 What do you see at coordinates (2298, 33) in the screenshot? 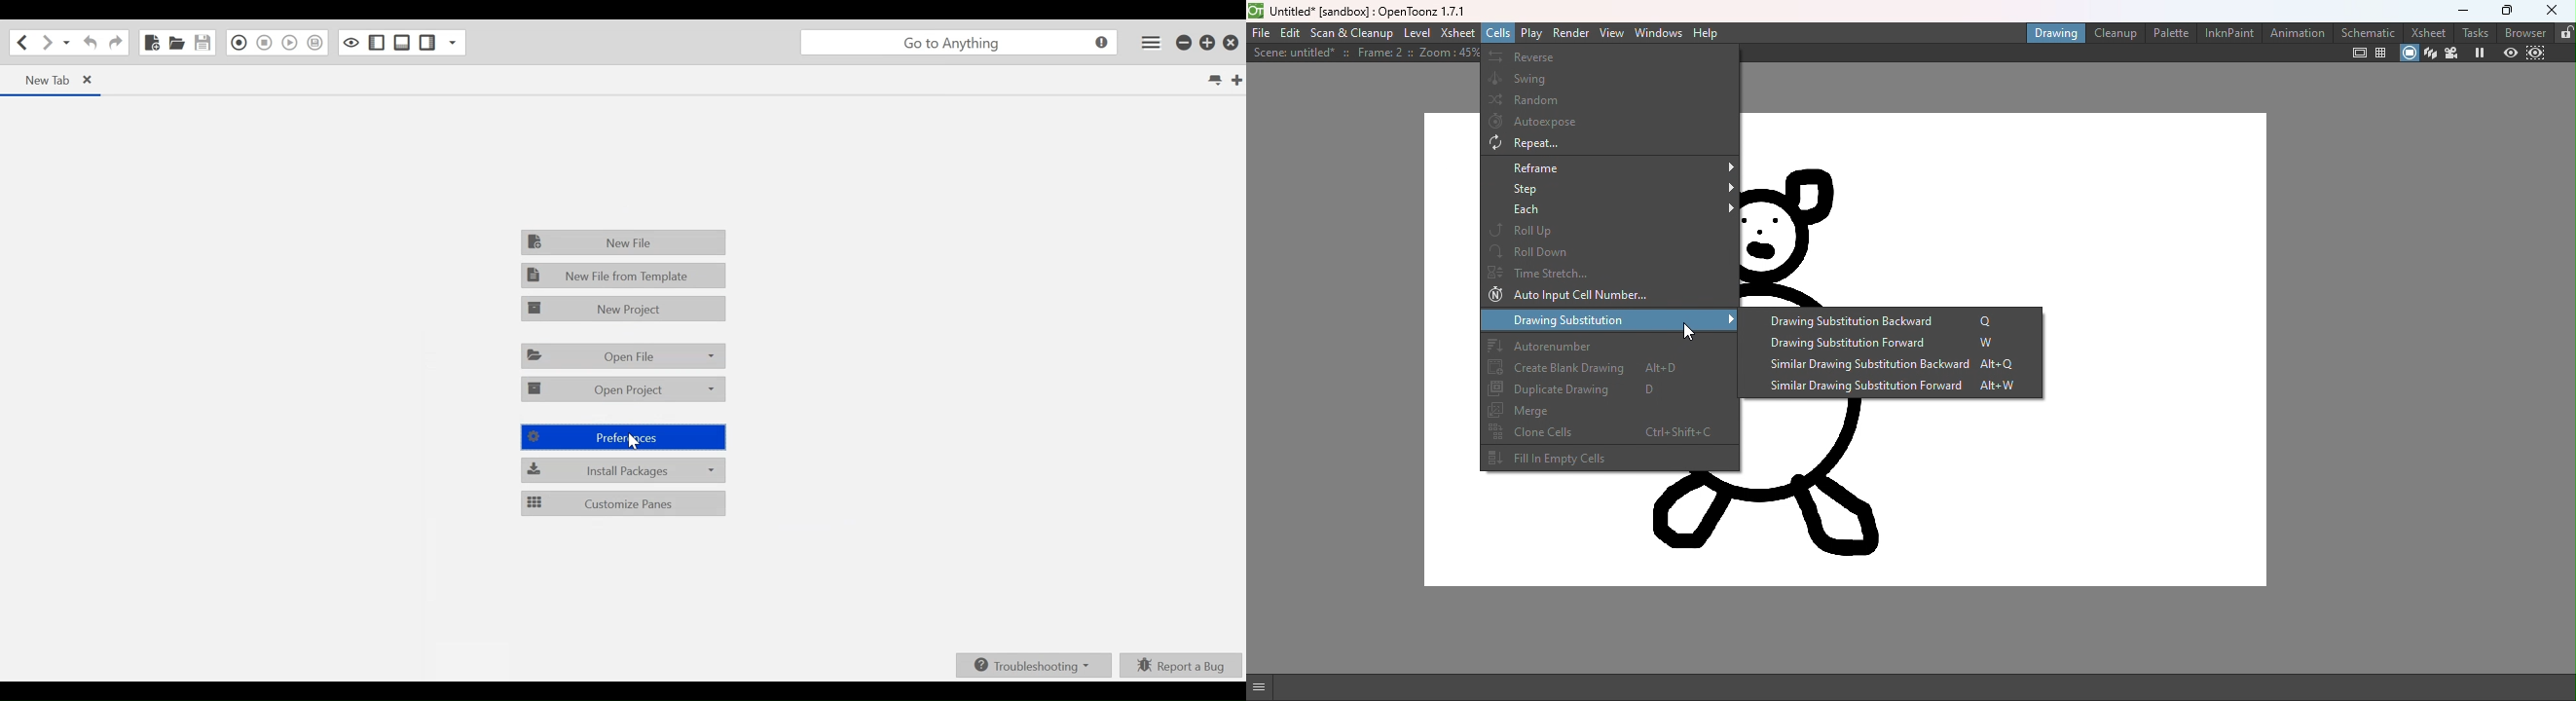
I see `Animation` at bounding box center [2298, 33].